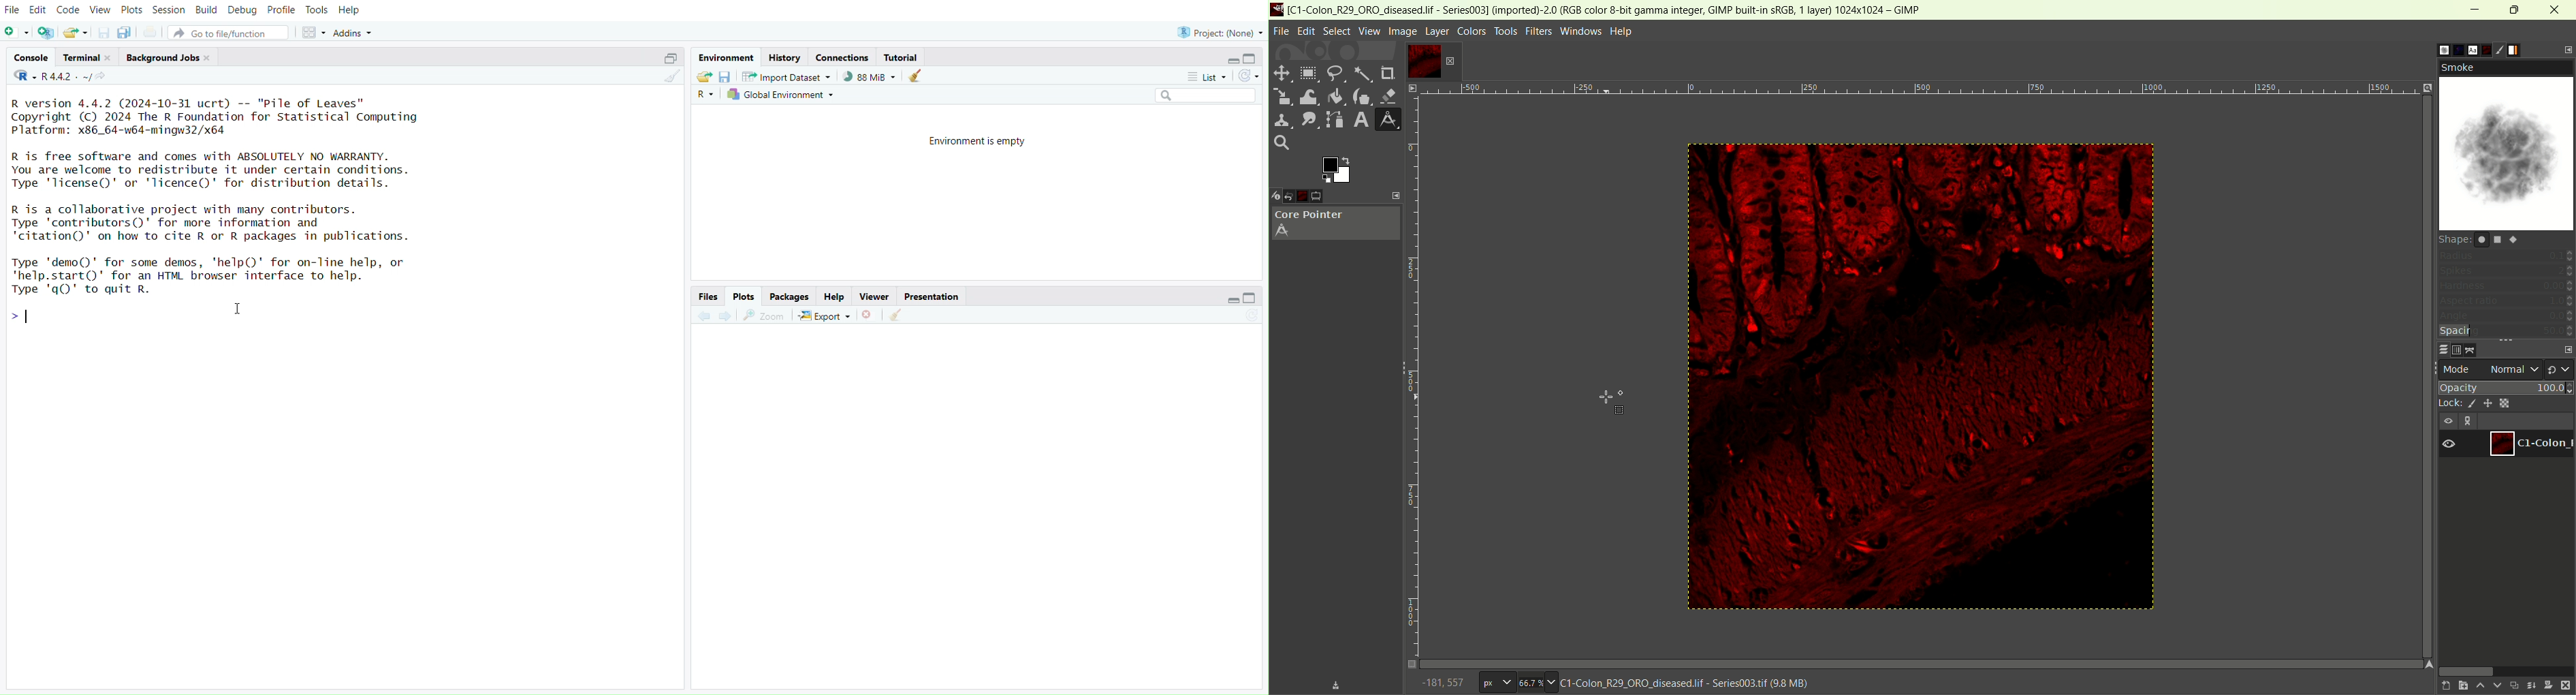 The image size is (2576, 700). Describe the element at coordinates (208, 11) in the screenshot. I see `Build` at that location.